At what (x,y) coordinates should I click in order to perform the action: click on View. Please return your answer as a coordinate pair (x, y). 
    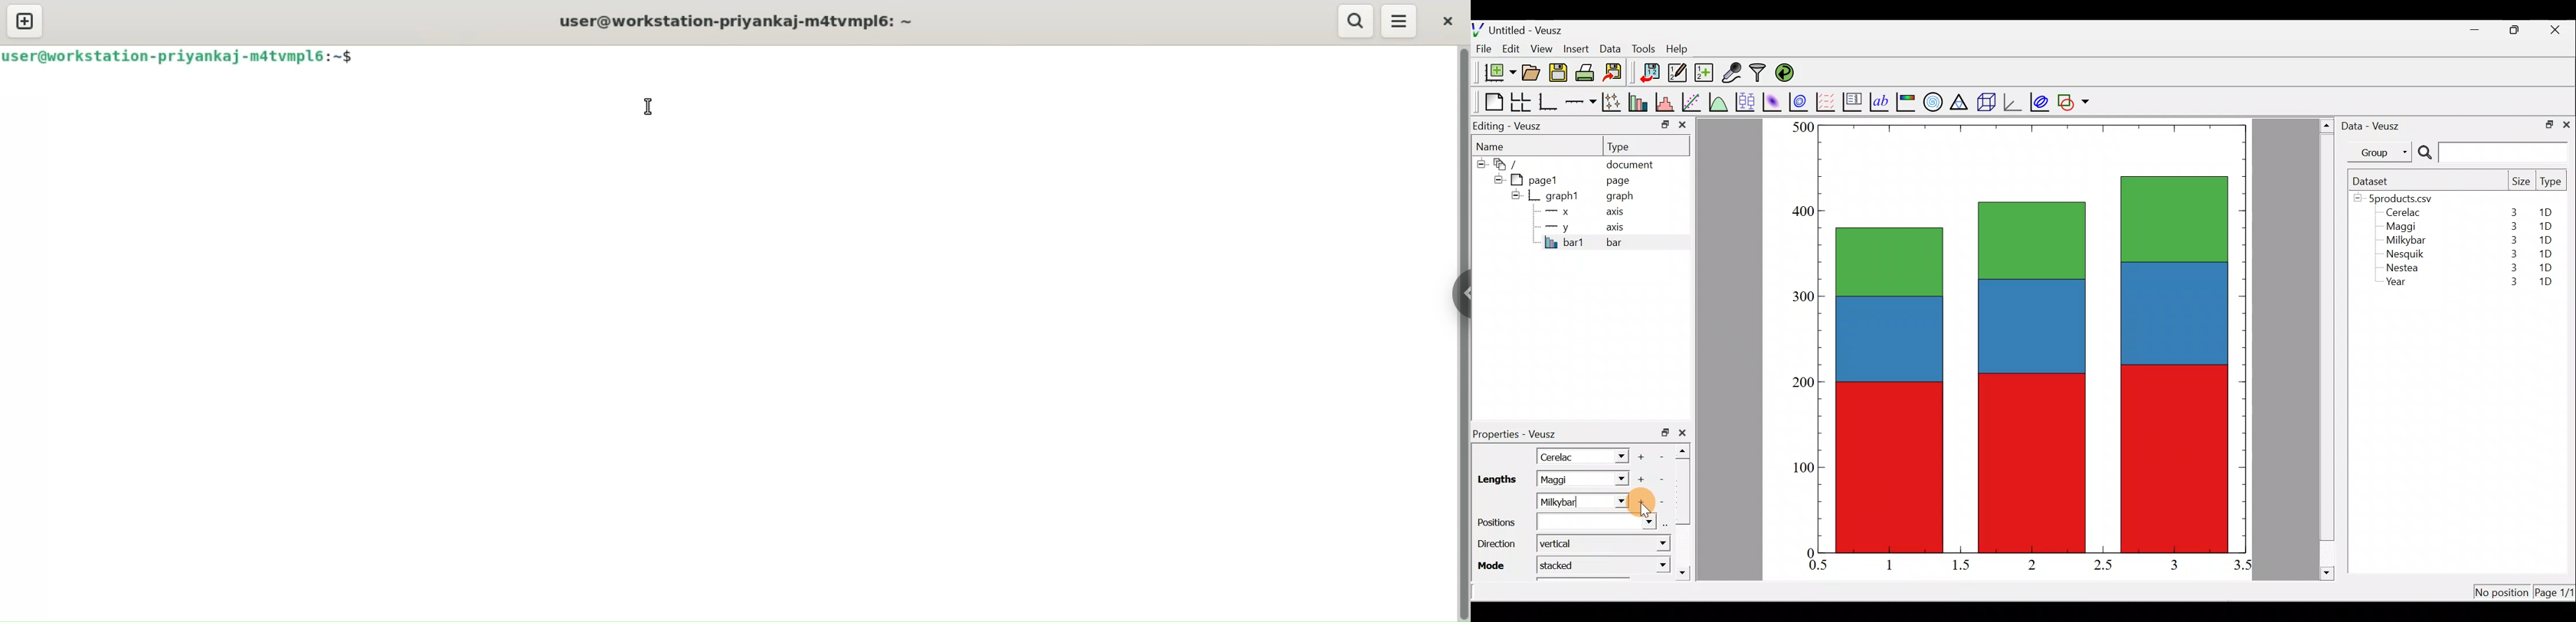
    Looking at the image, I should click on (1544, 46).